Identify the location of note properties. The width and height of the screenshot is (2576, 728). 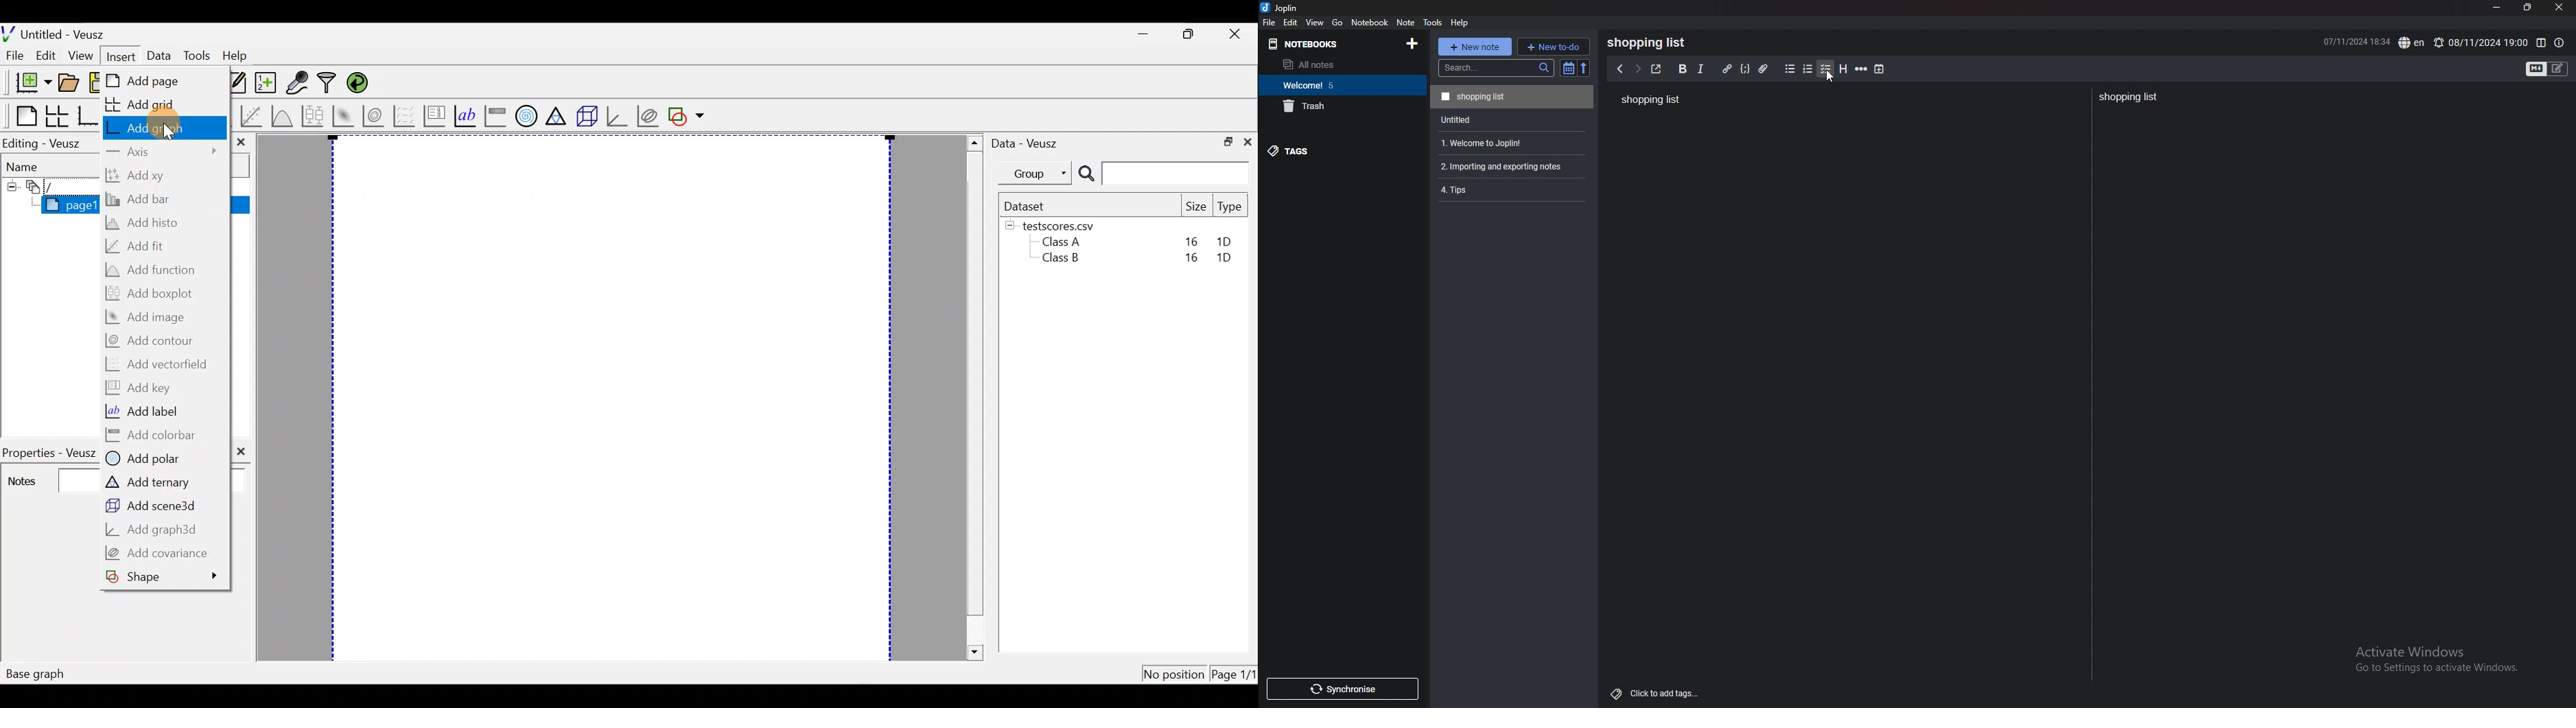
(2559, 43).